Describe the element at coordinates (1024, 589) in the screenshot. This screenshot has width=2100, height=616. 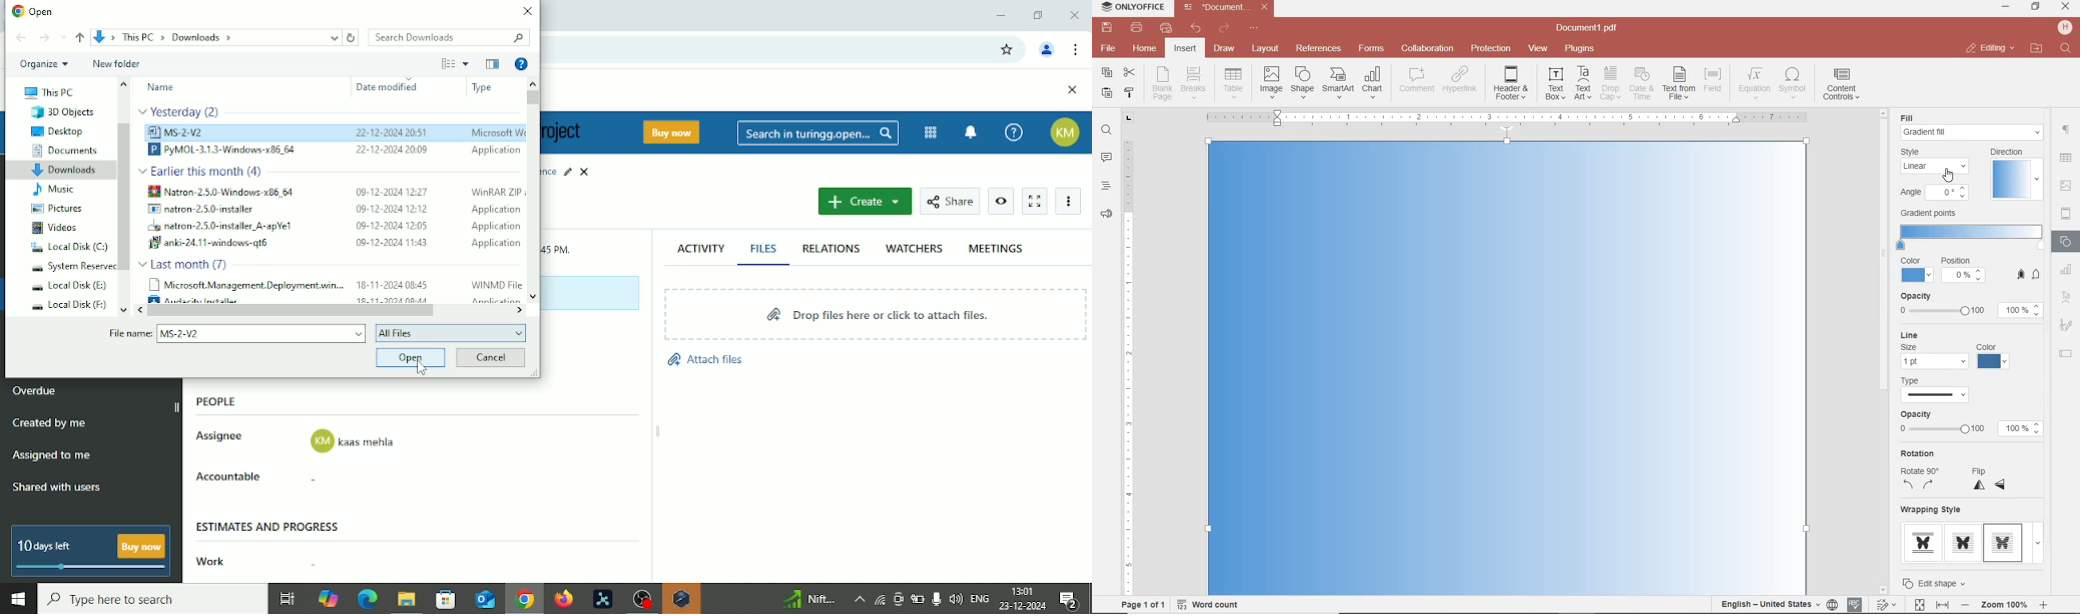
I see `Time` at that location.